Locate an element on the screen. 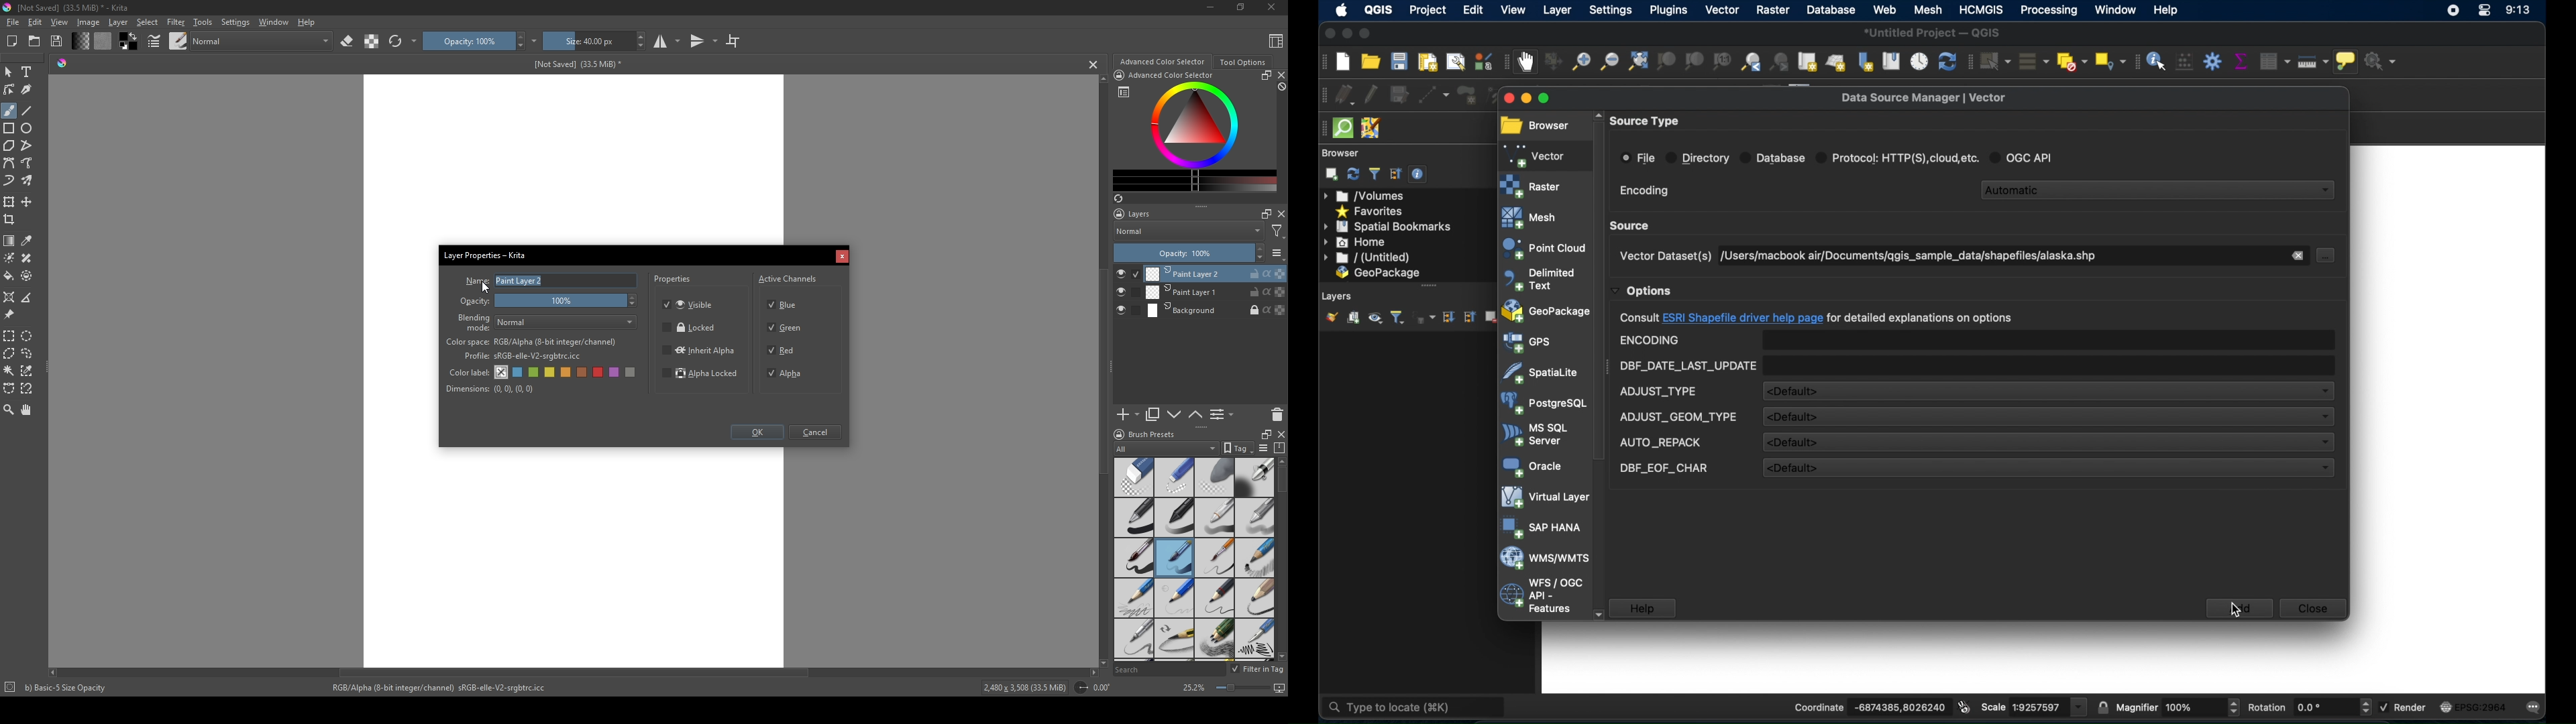 This screenshot has height=728, width=2576. Save is located at coordinates (58, 40).